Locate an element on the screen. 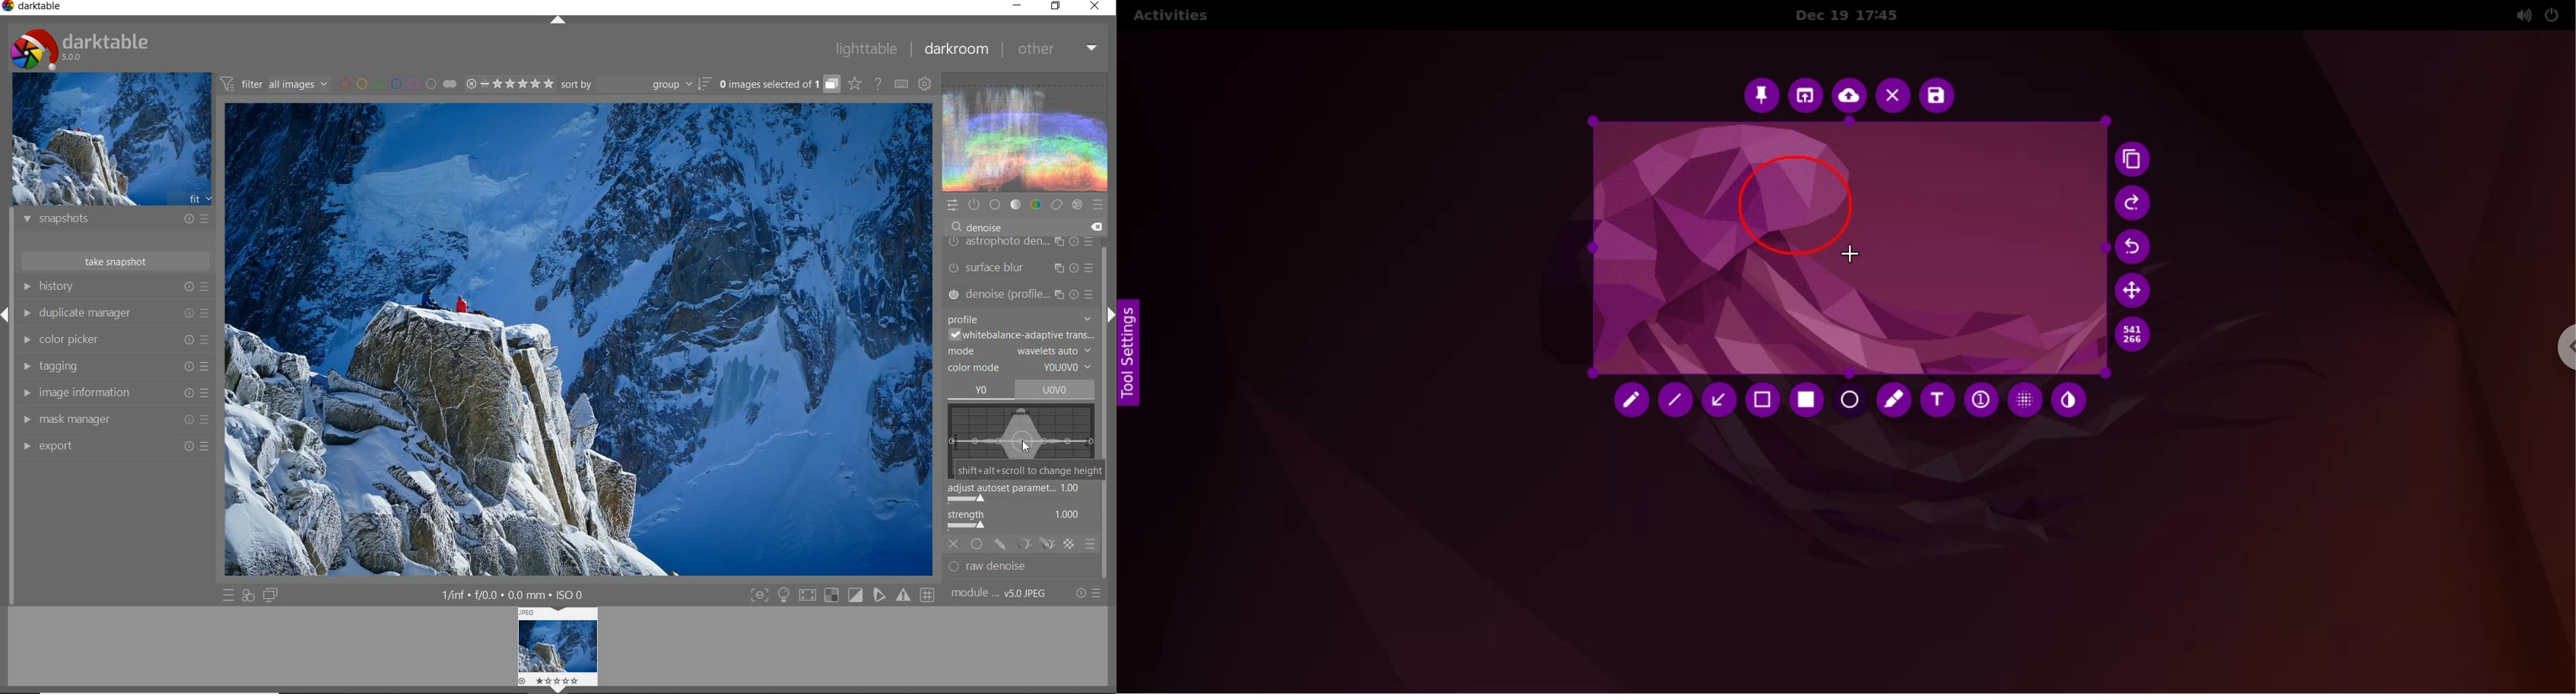 This screenshot has width=2576, height=700. tool settings is located at coordinates (1137, 359).